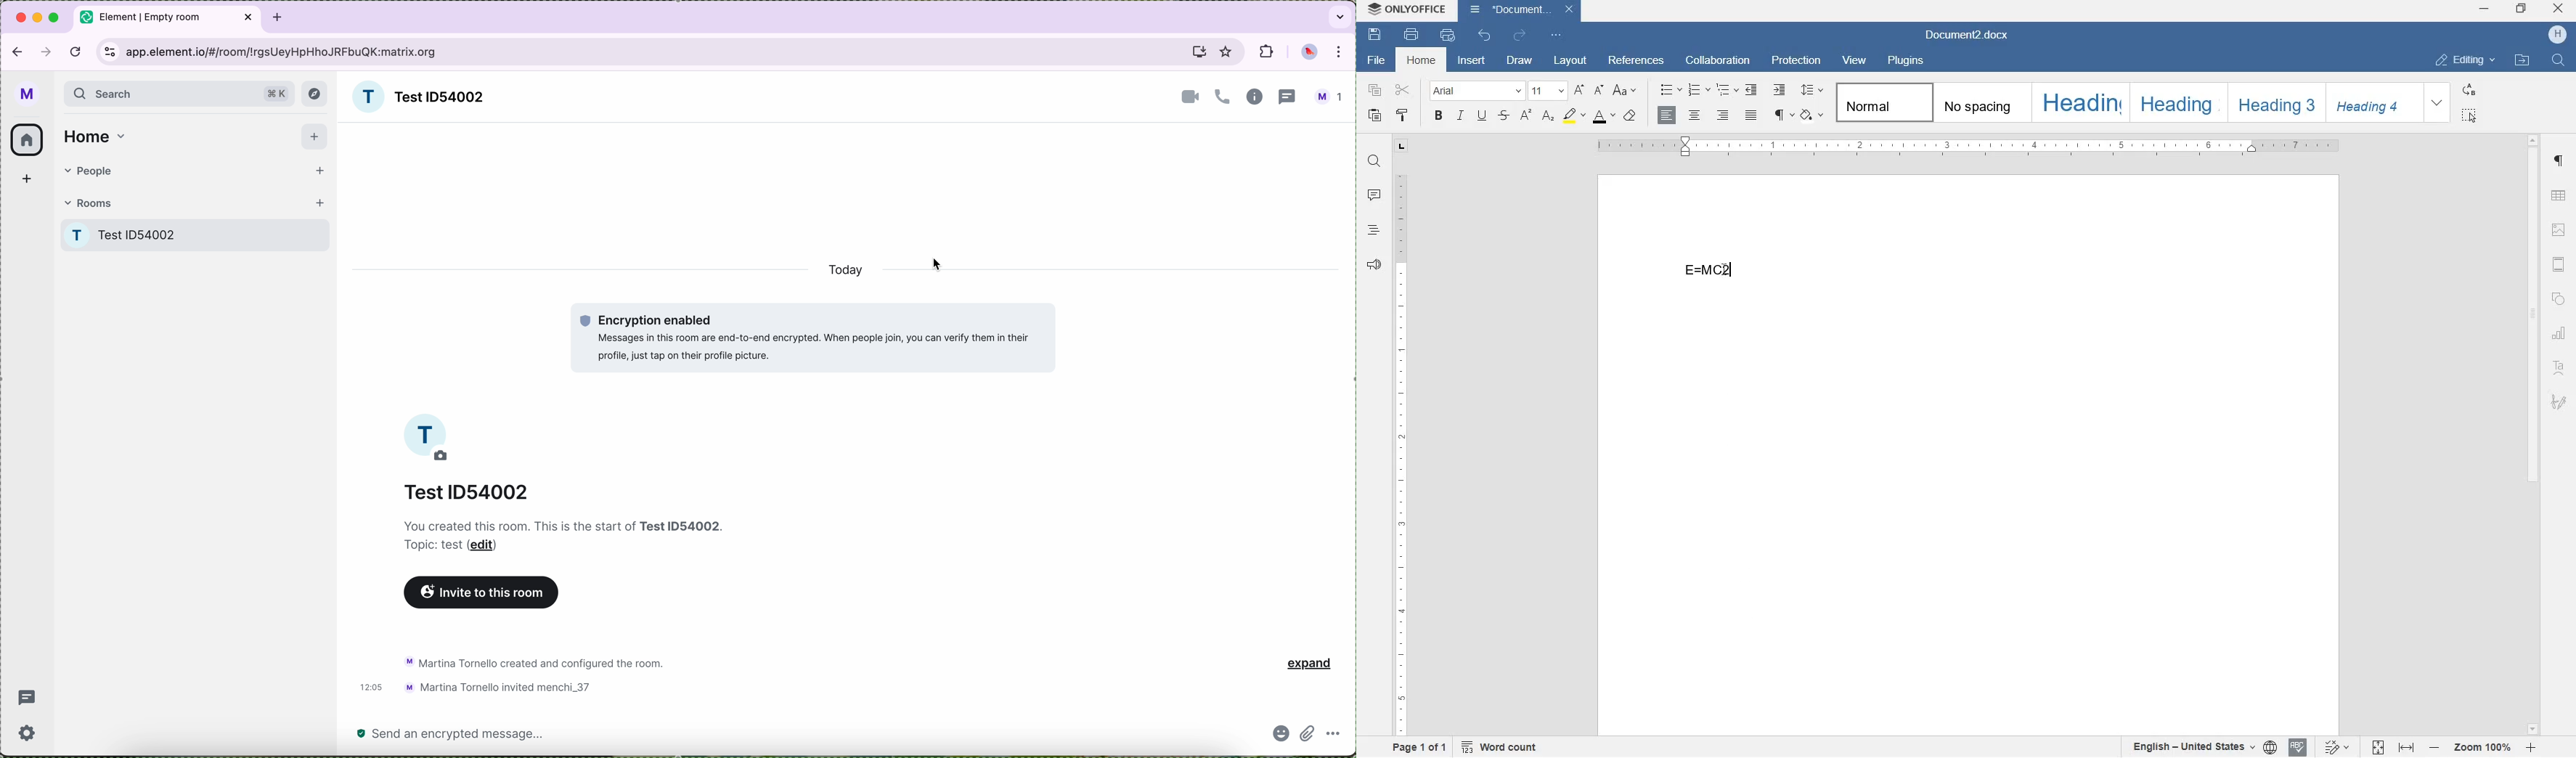  I want to click on people tab, so click(194, 169).